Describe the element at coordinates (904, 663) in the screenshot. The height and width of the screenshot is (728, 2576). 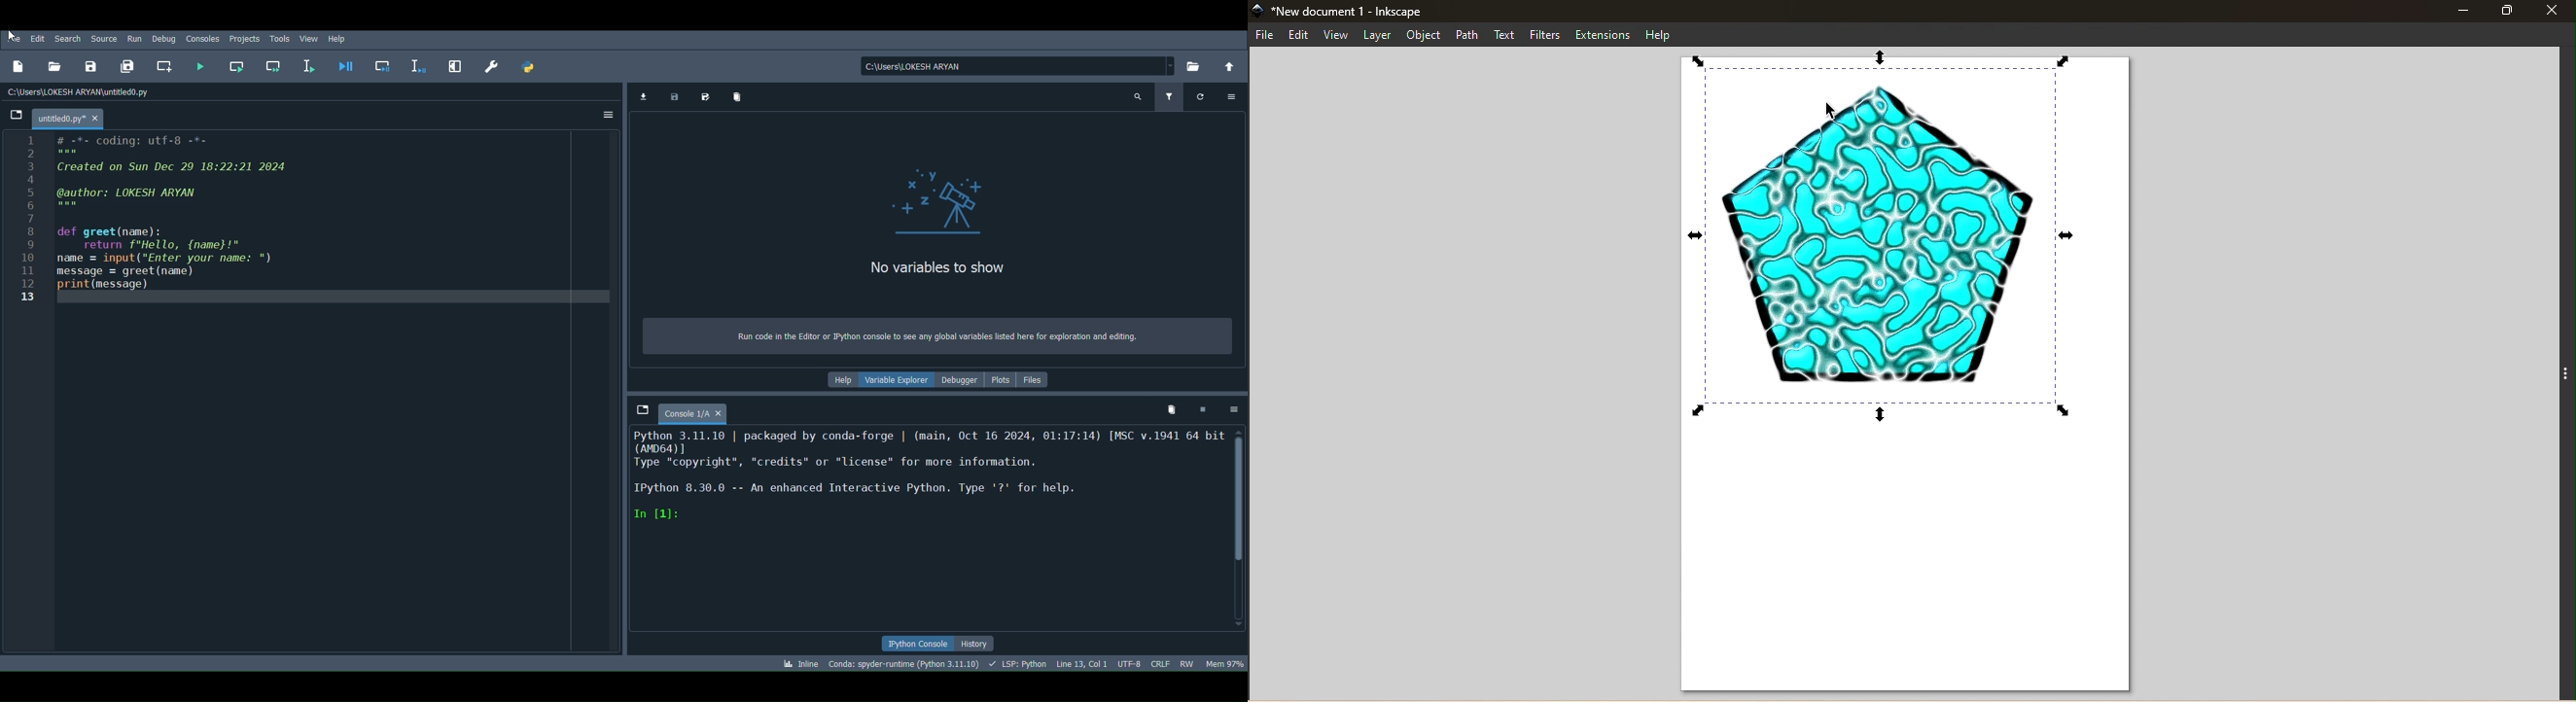
I see `Version` at that location.